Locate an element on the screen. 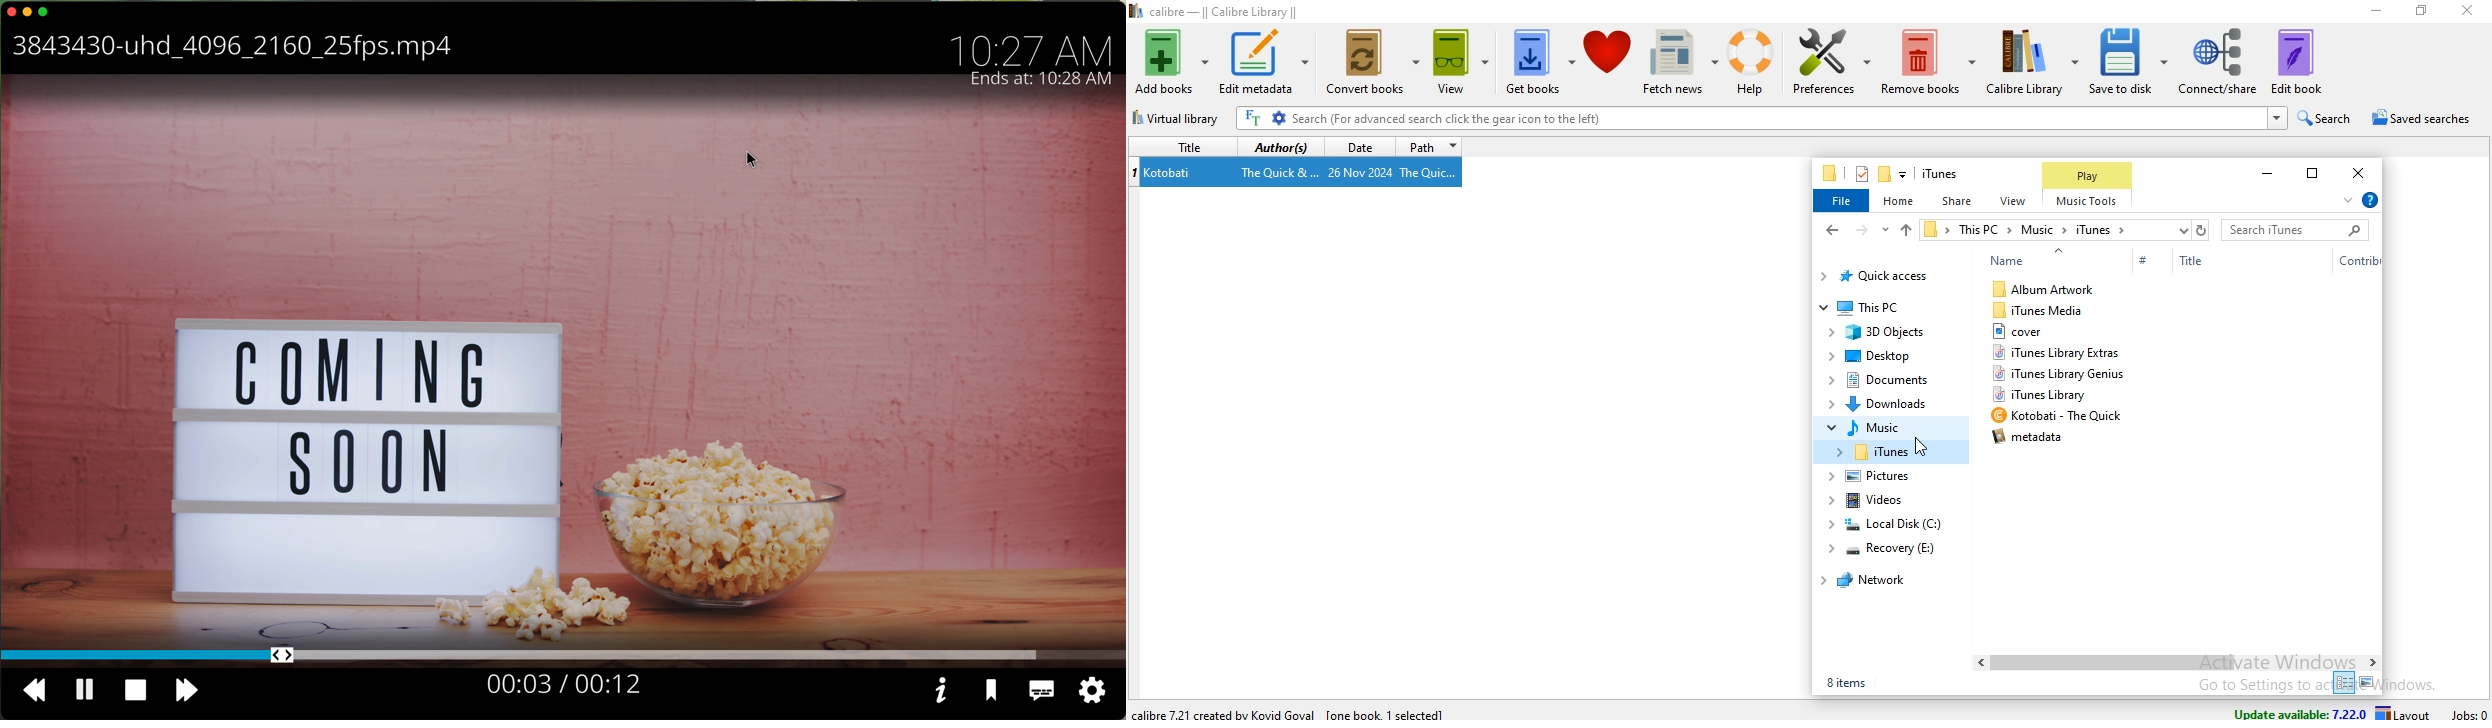 The height and width of the screenshot is (728, 2492). preference is located at coordinates (1827, 62).